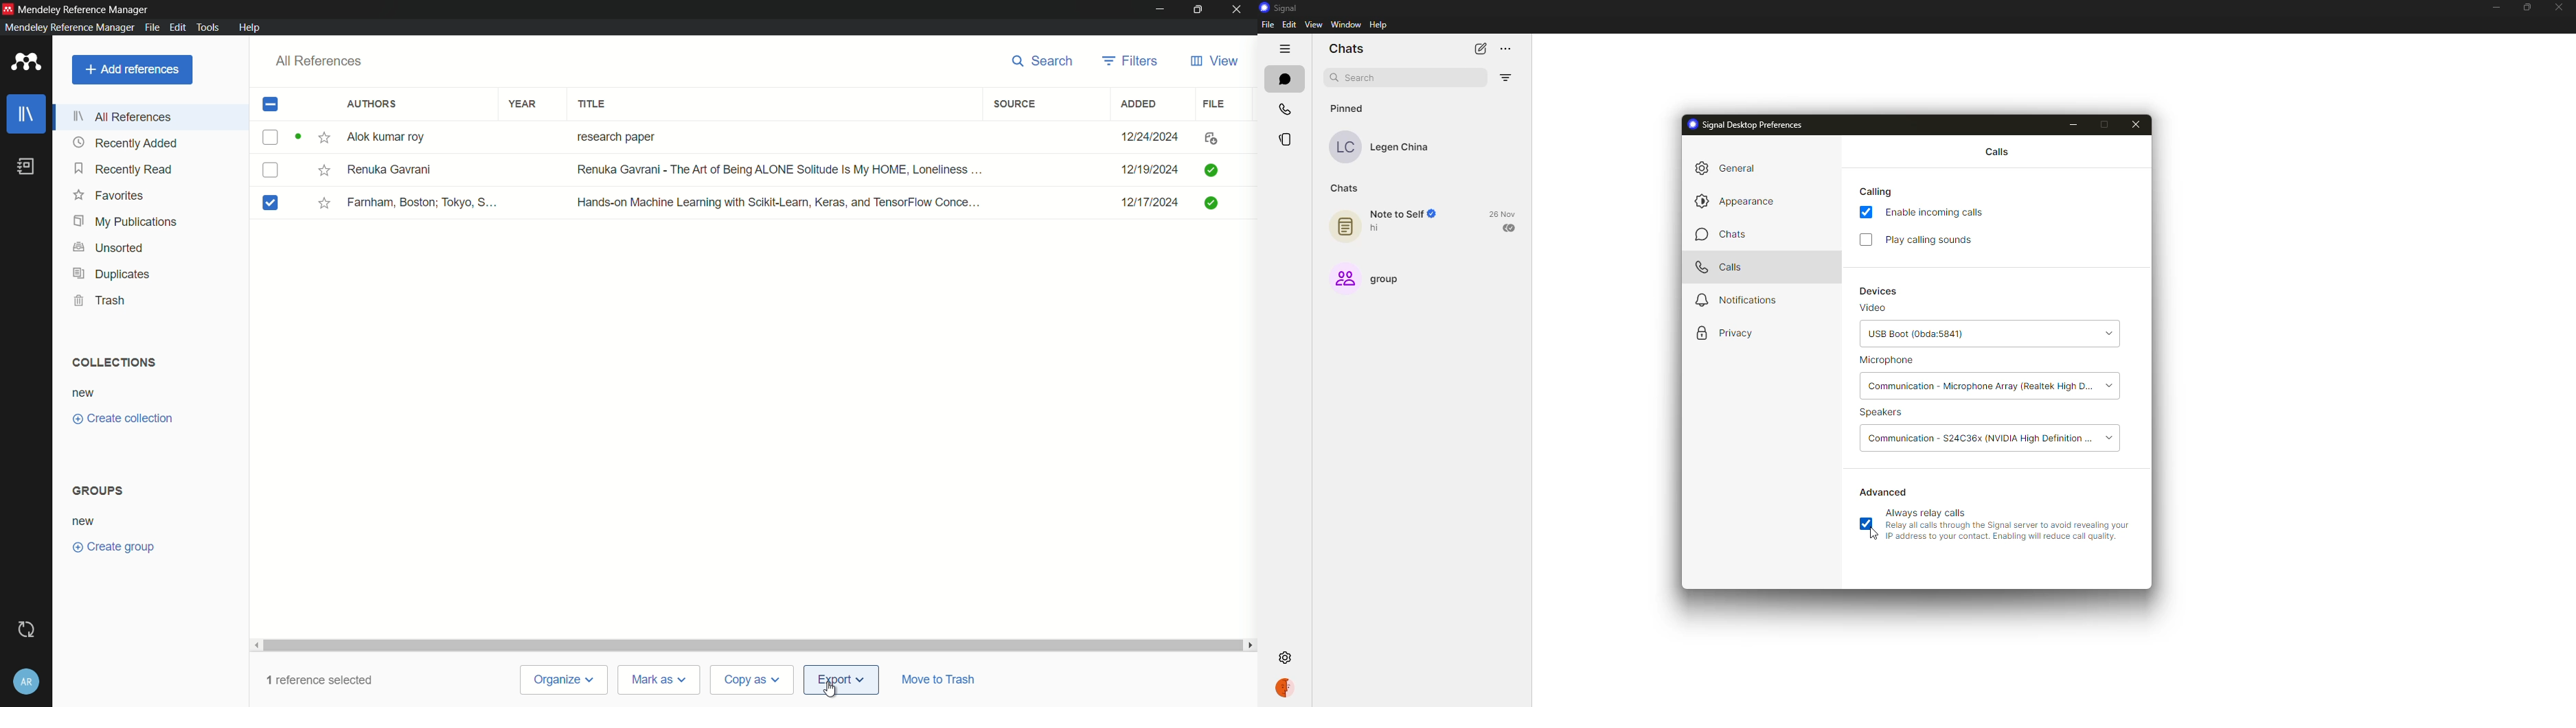  I want to click on microphone, so click(1888, 362).